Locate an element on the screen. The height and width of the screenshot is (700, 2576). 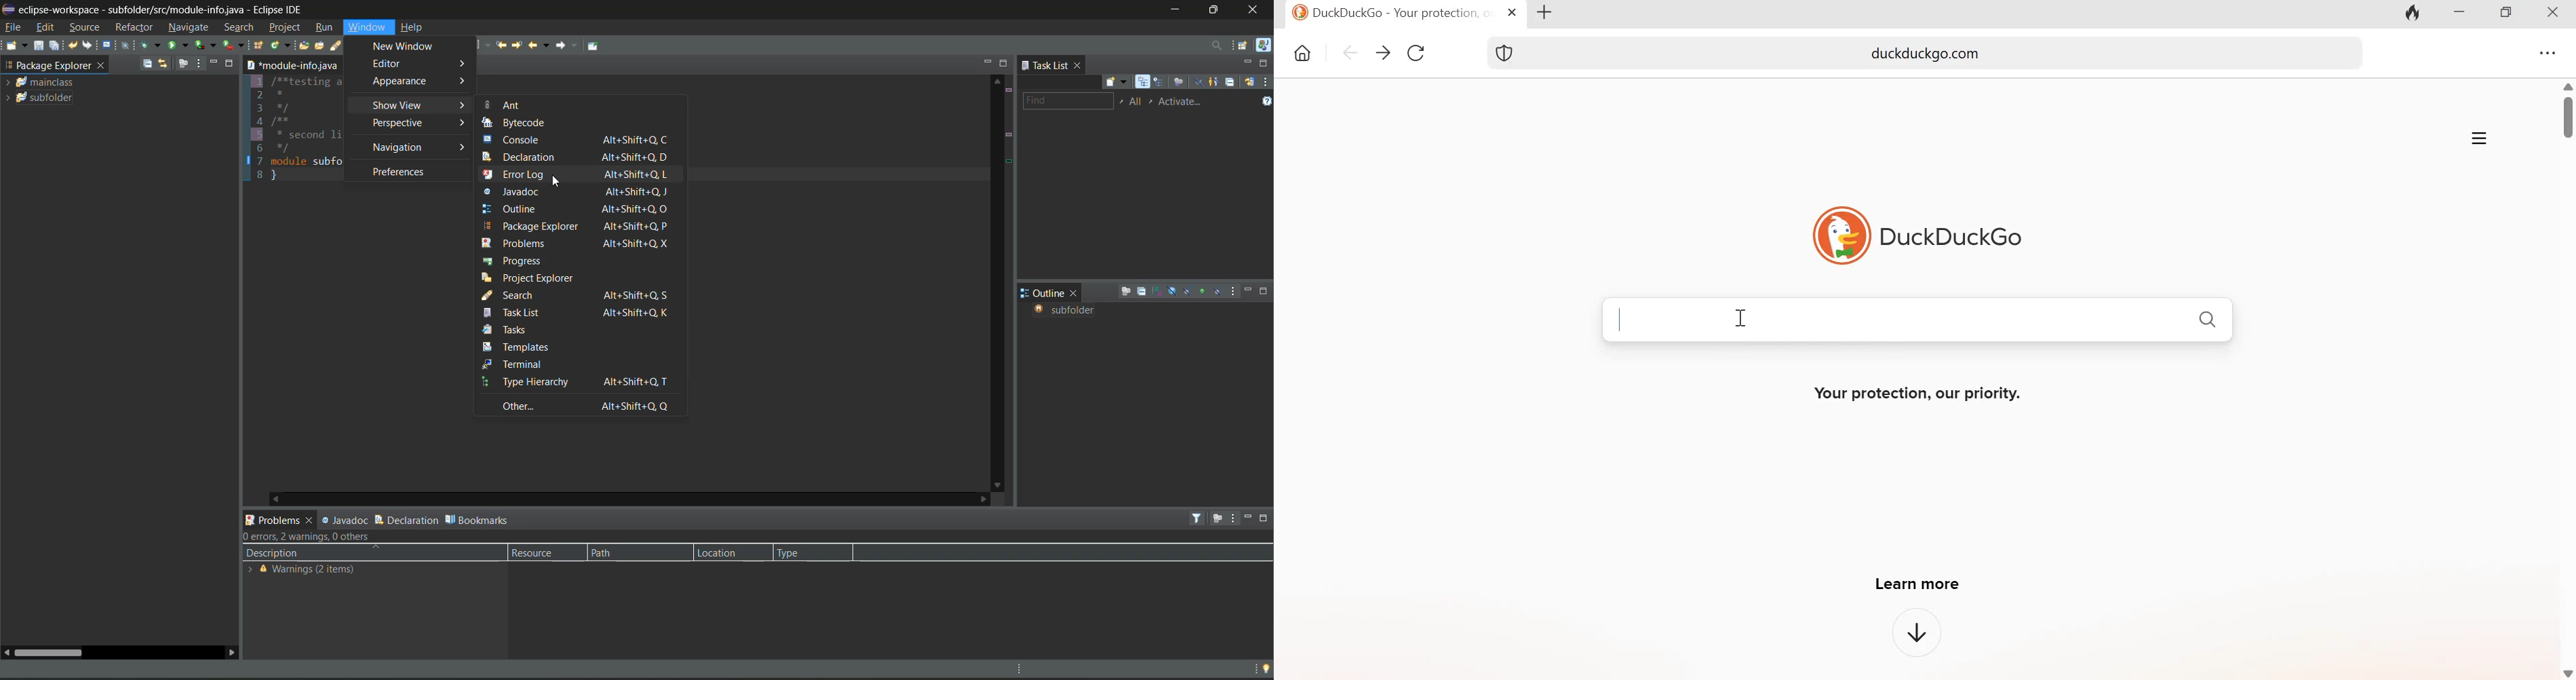
skip all breakpoints is located at coordinates (126, 46).